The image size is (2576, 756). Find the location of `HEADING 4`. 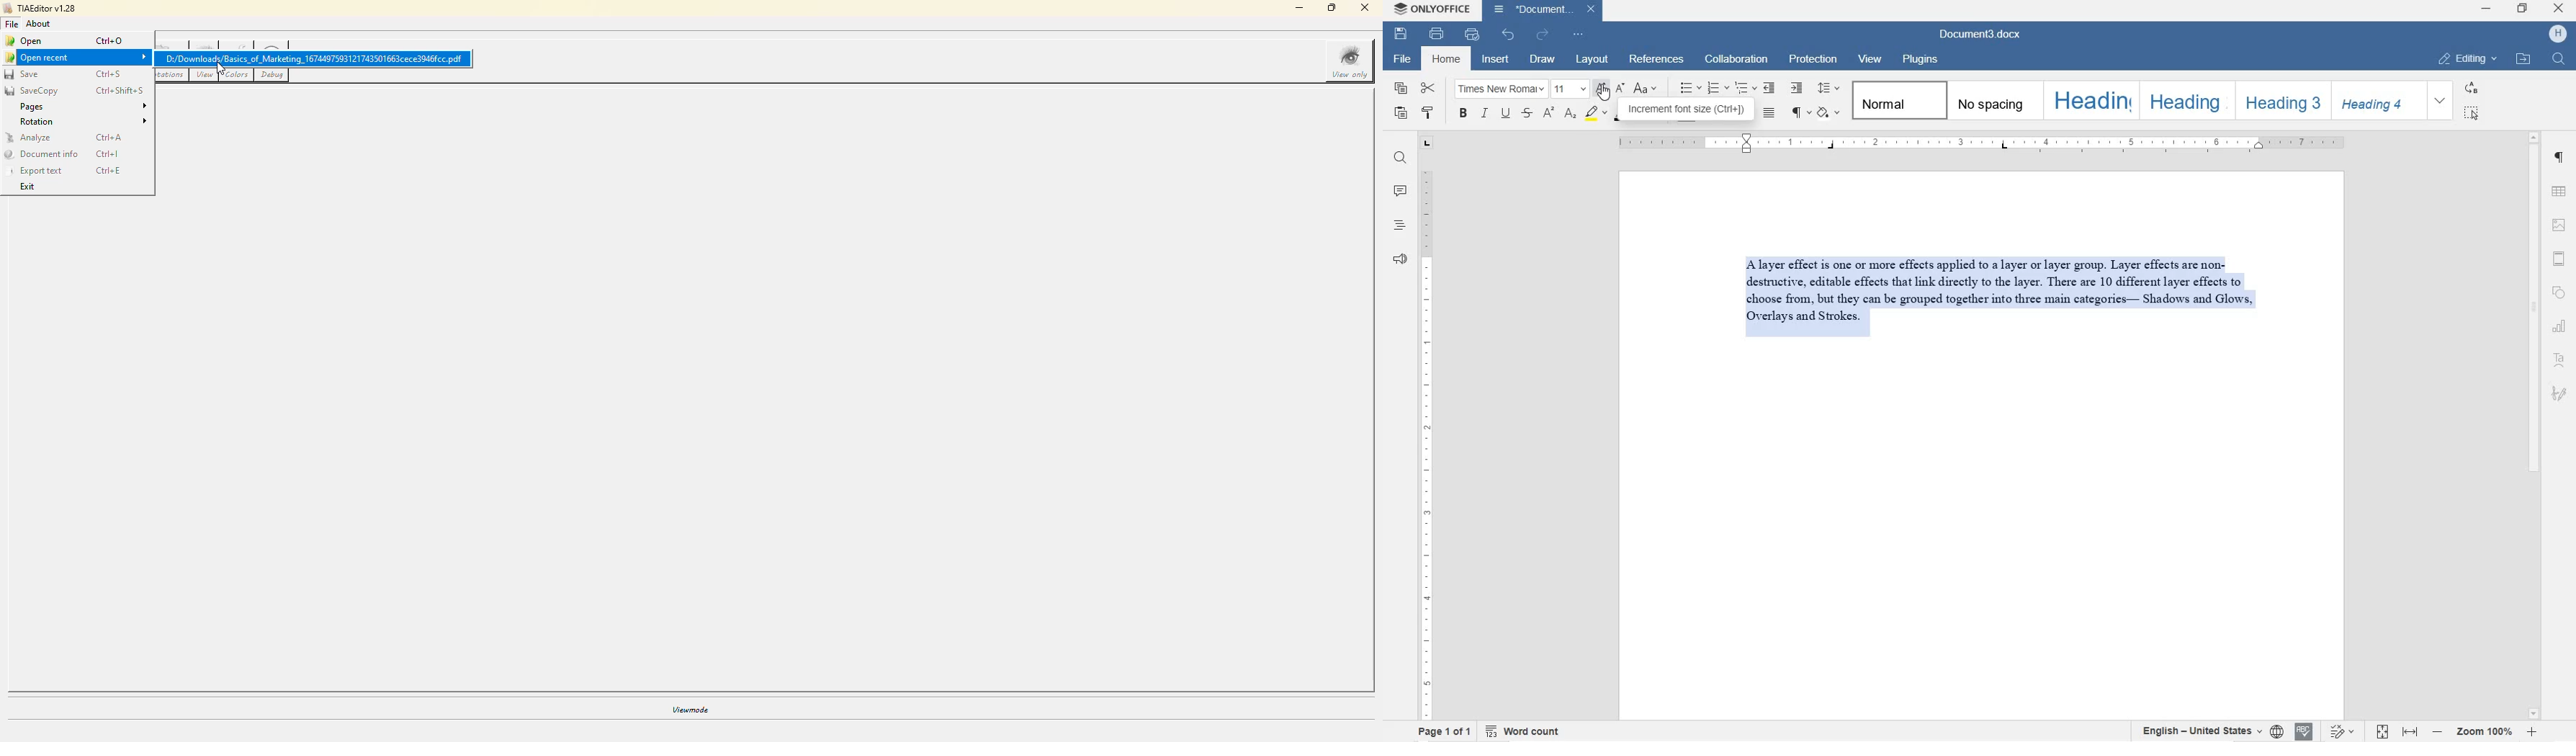

HEADING 4 is located at coordinates (2377, 100).